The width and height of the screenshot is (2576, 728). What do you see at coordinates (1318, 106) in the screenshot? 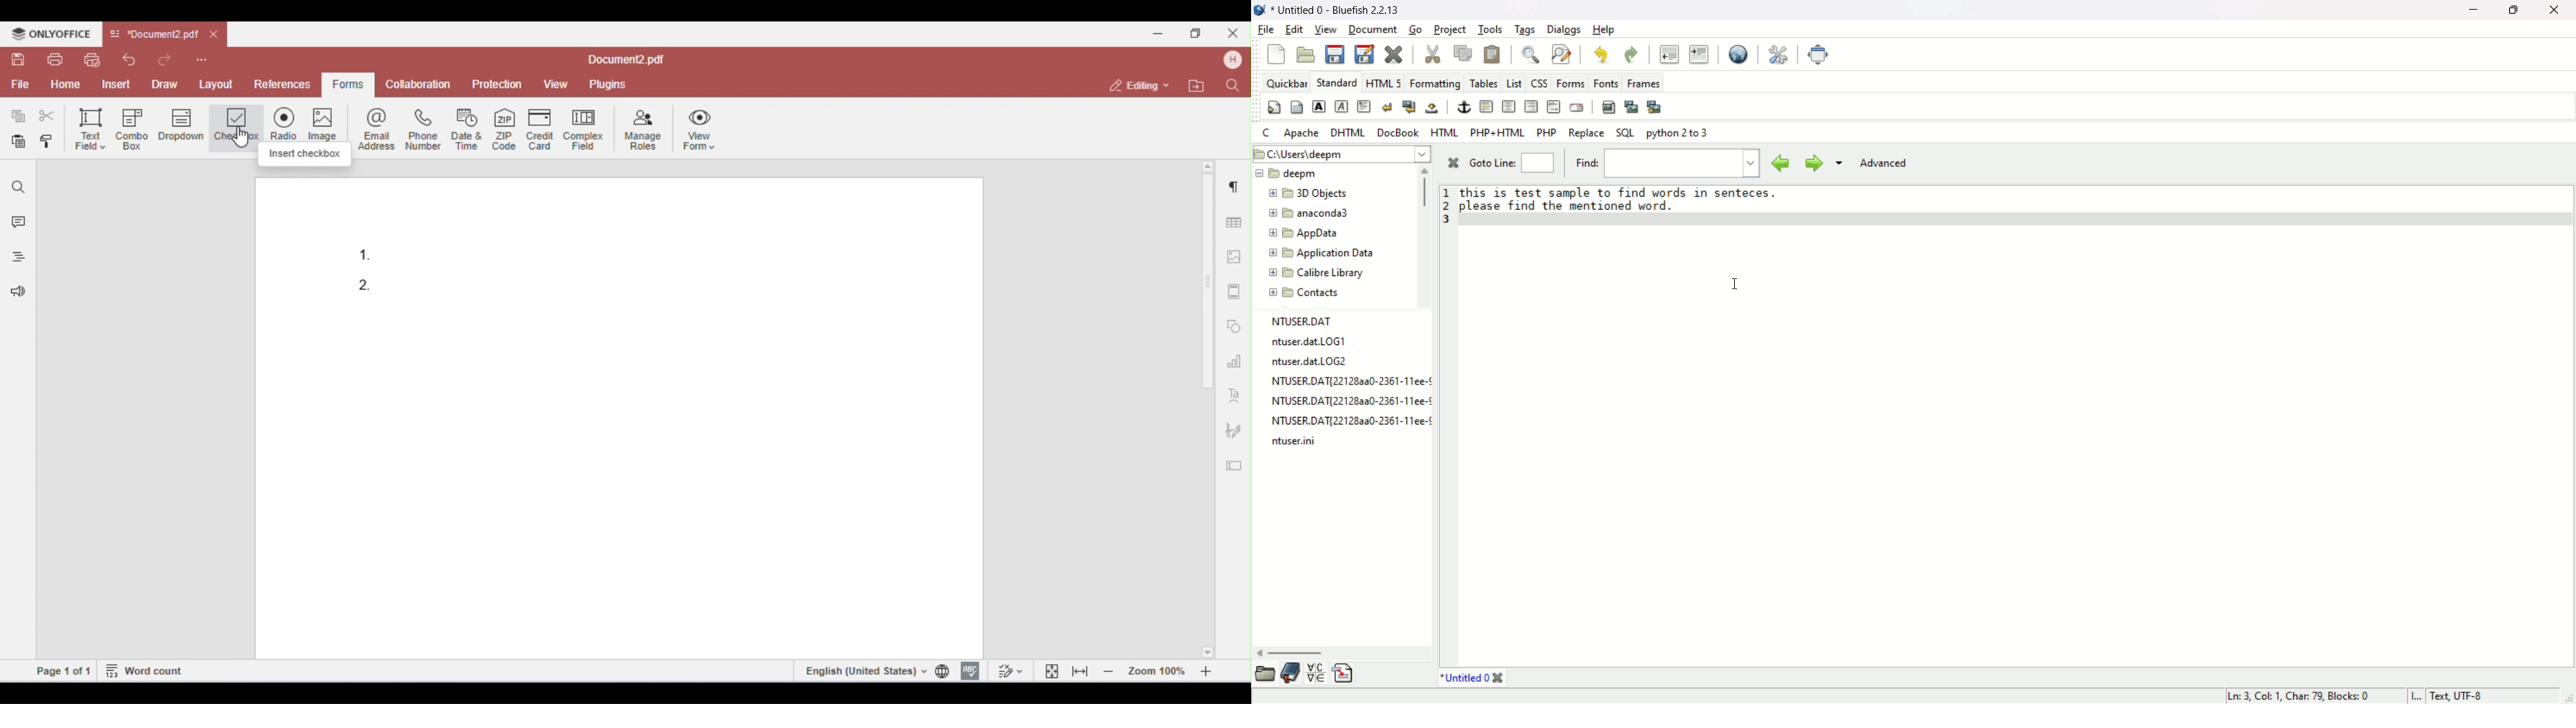
I see `strong` at bounding box center [1318, 106].